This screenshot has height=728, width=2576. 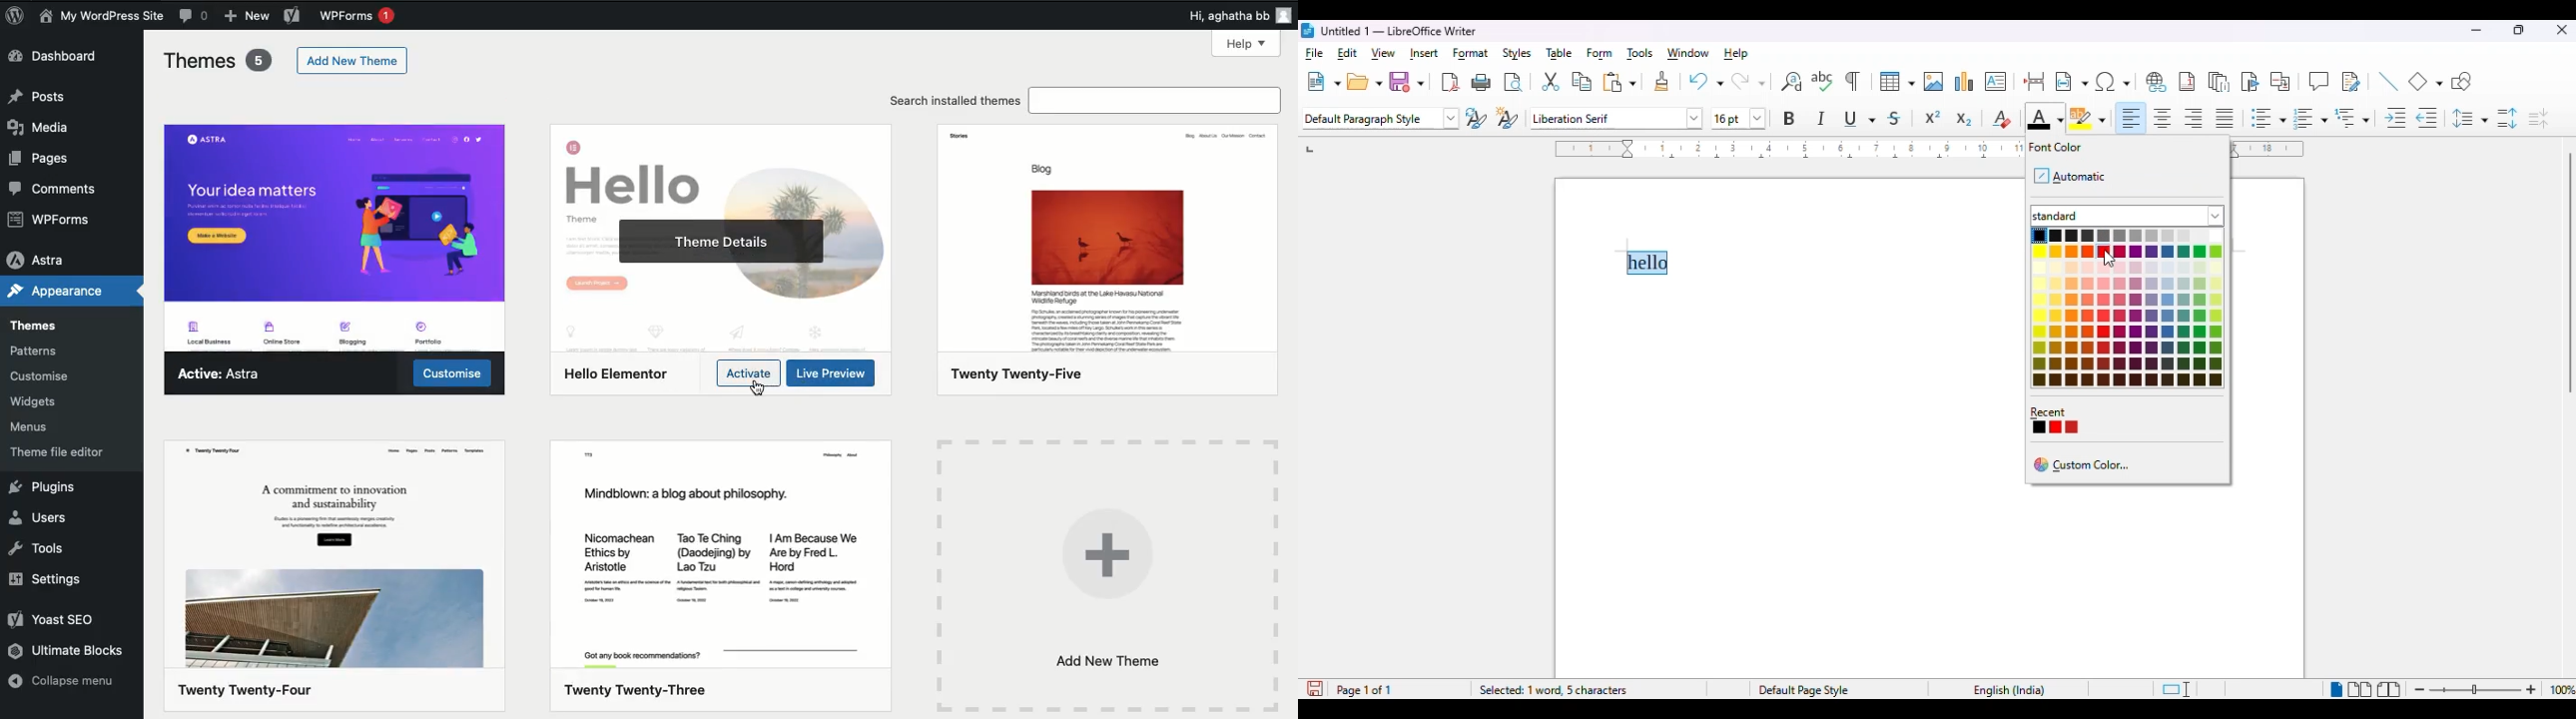 What do you see at coordinates (61, 621) in the screenshot?
I see `Yoast` at bounding box center [61, 621].